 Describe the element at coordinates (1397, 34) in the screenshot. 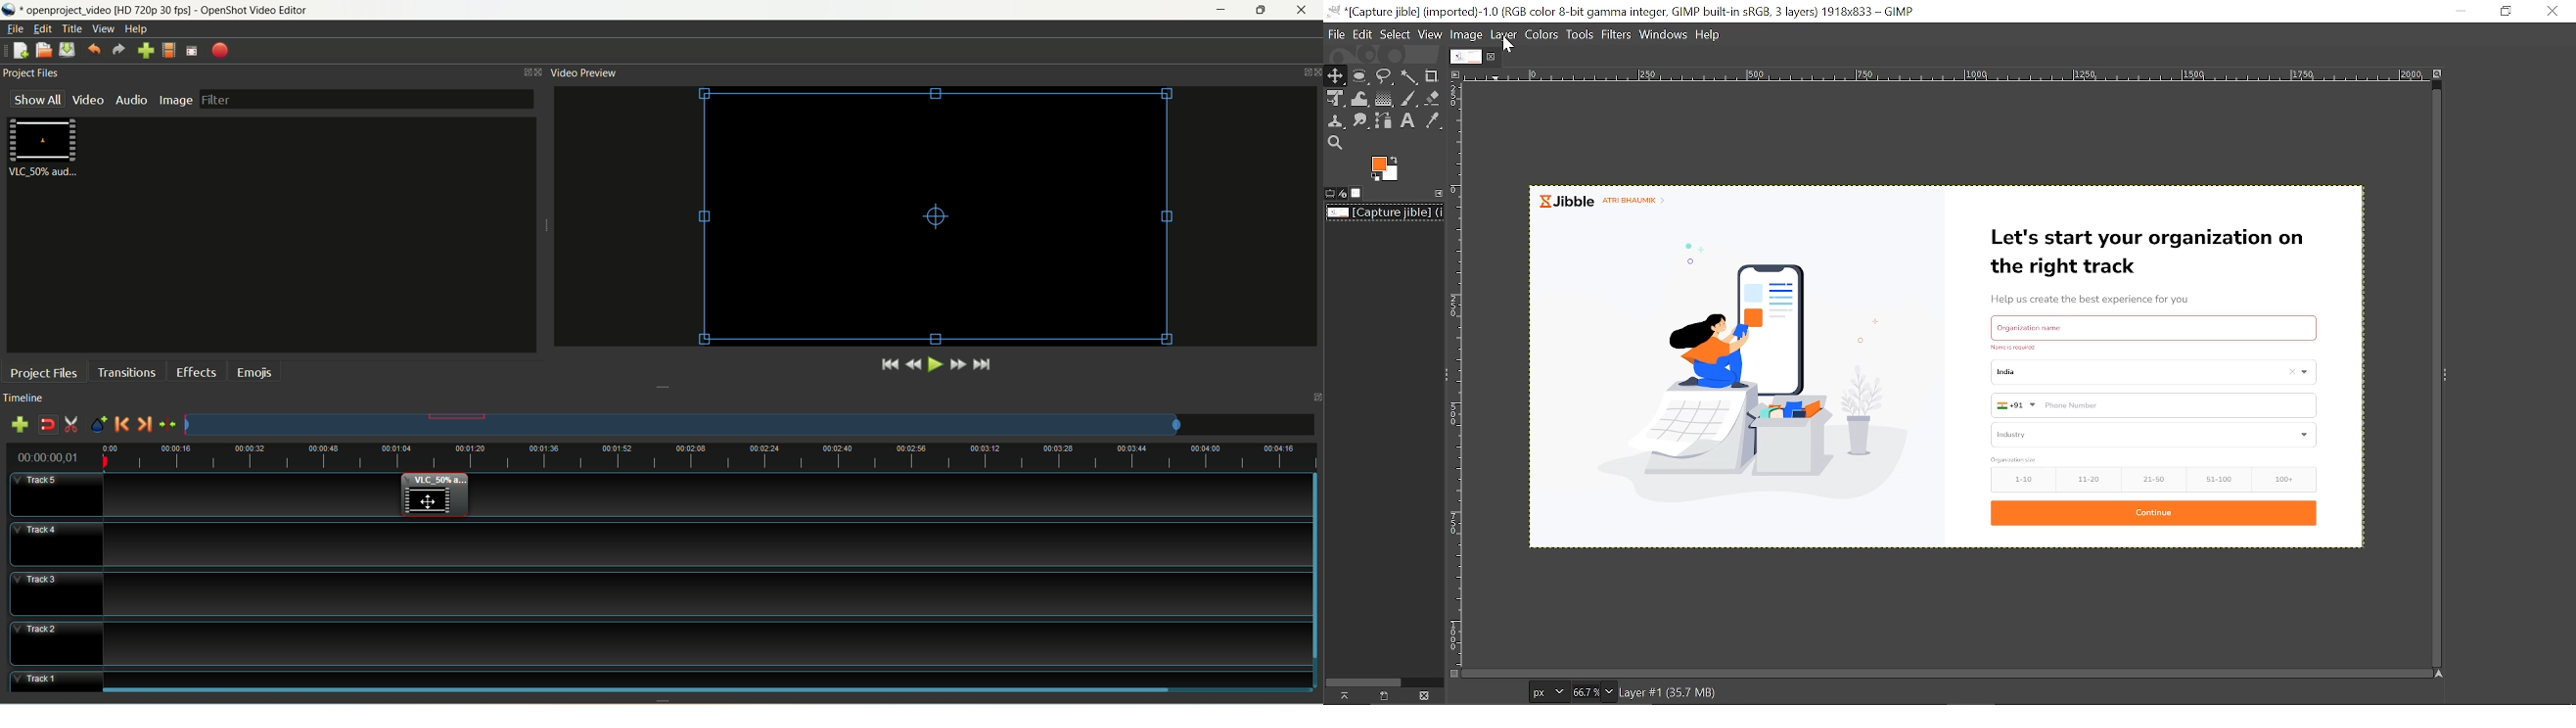

I see `Select` at that location.